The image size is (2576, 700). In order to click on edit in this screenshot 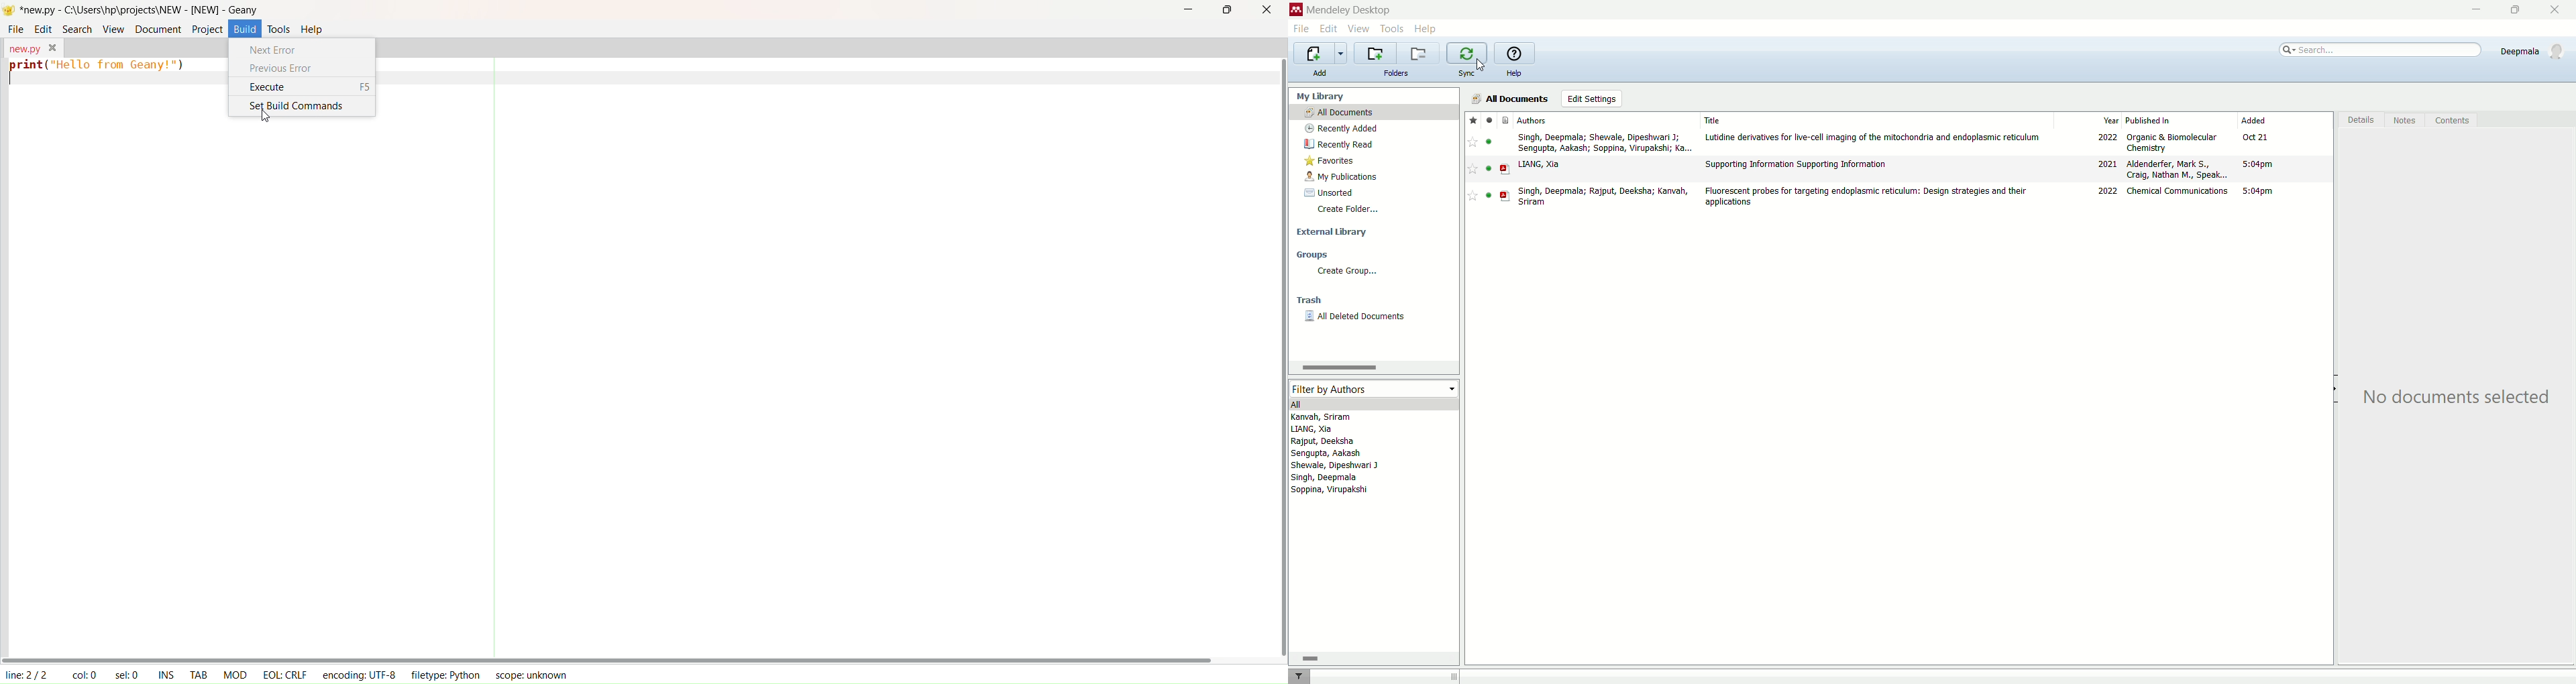, I will do `click(1329, 30)`.